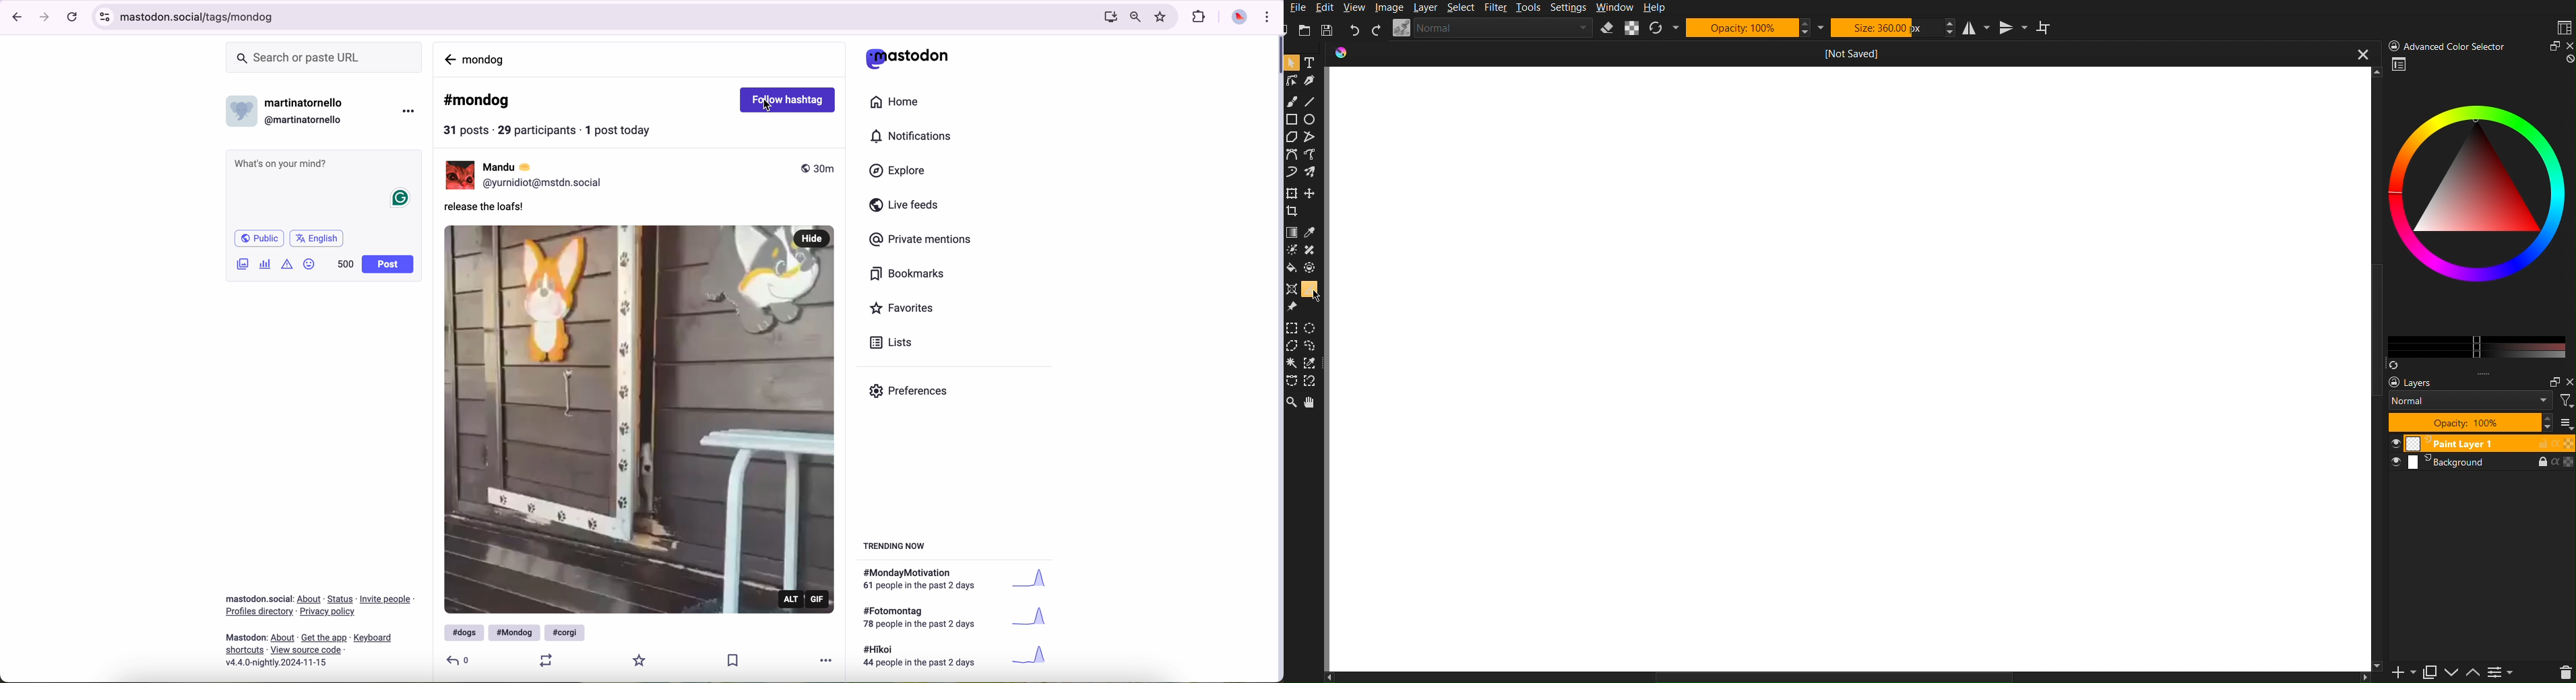 The height and width of the screenshot is (700, 2576). What do you see at coordinates (792, 598) in the screenshot?
I see `alt` at bounding box center [792, 598].